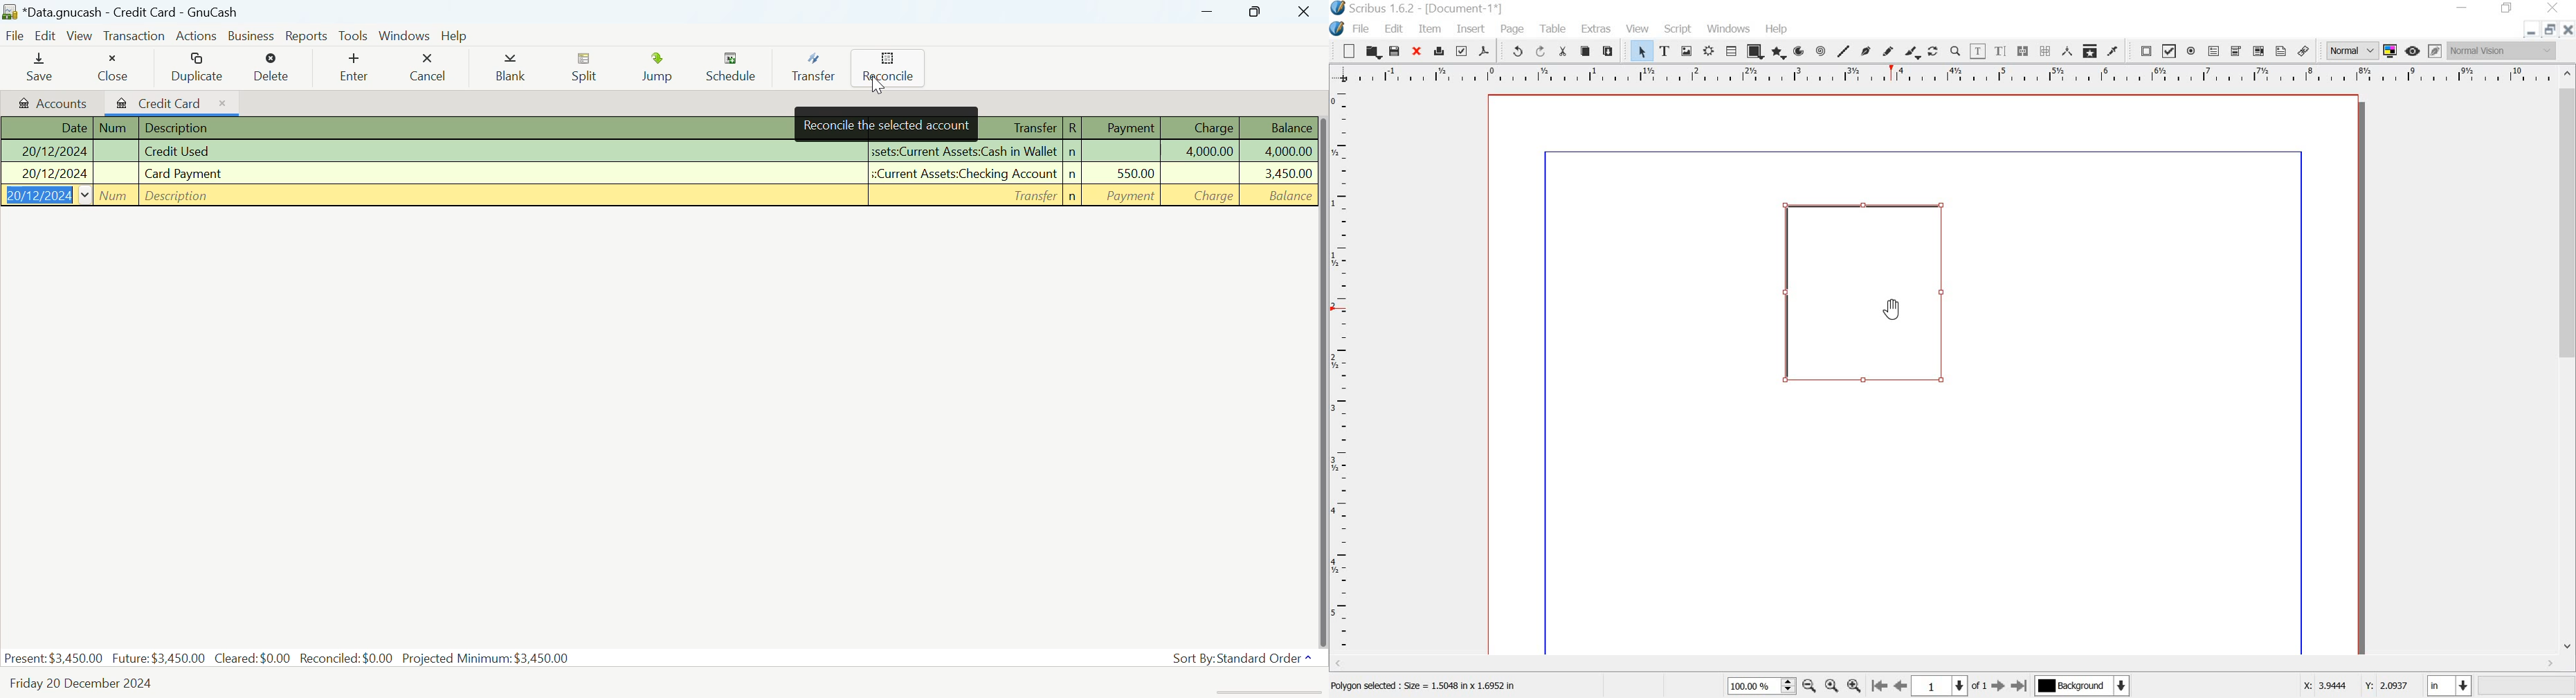 The image size is (2576, 700). What do you see at coordinates (1943, 74) in the screenshot?
I see `ruler` at bounding box center [1943, 74].